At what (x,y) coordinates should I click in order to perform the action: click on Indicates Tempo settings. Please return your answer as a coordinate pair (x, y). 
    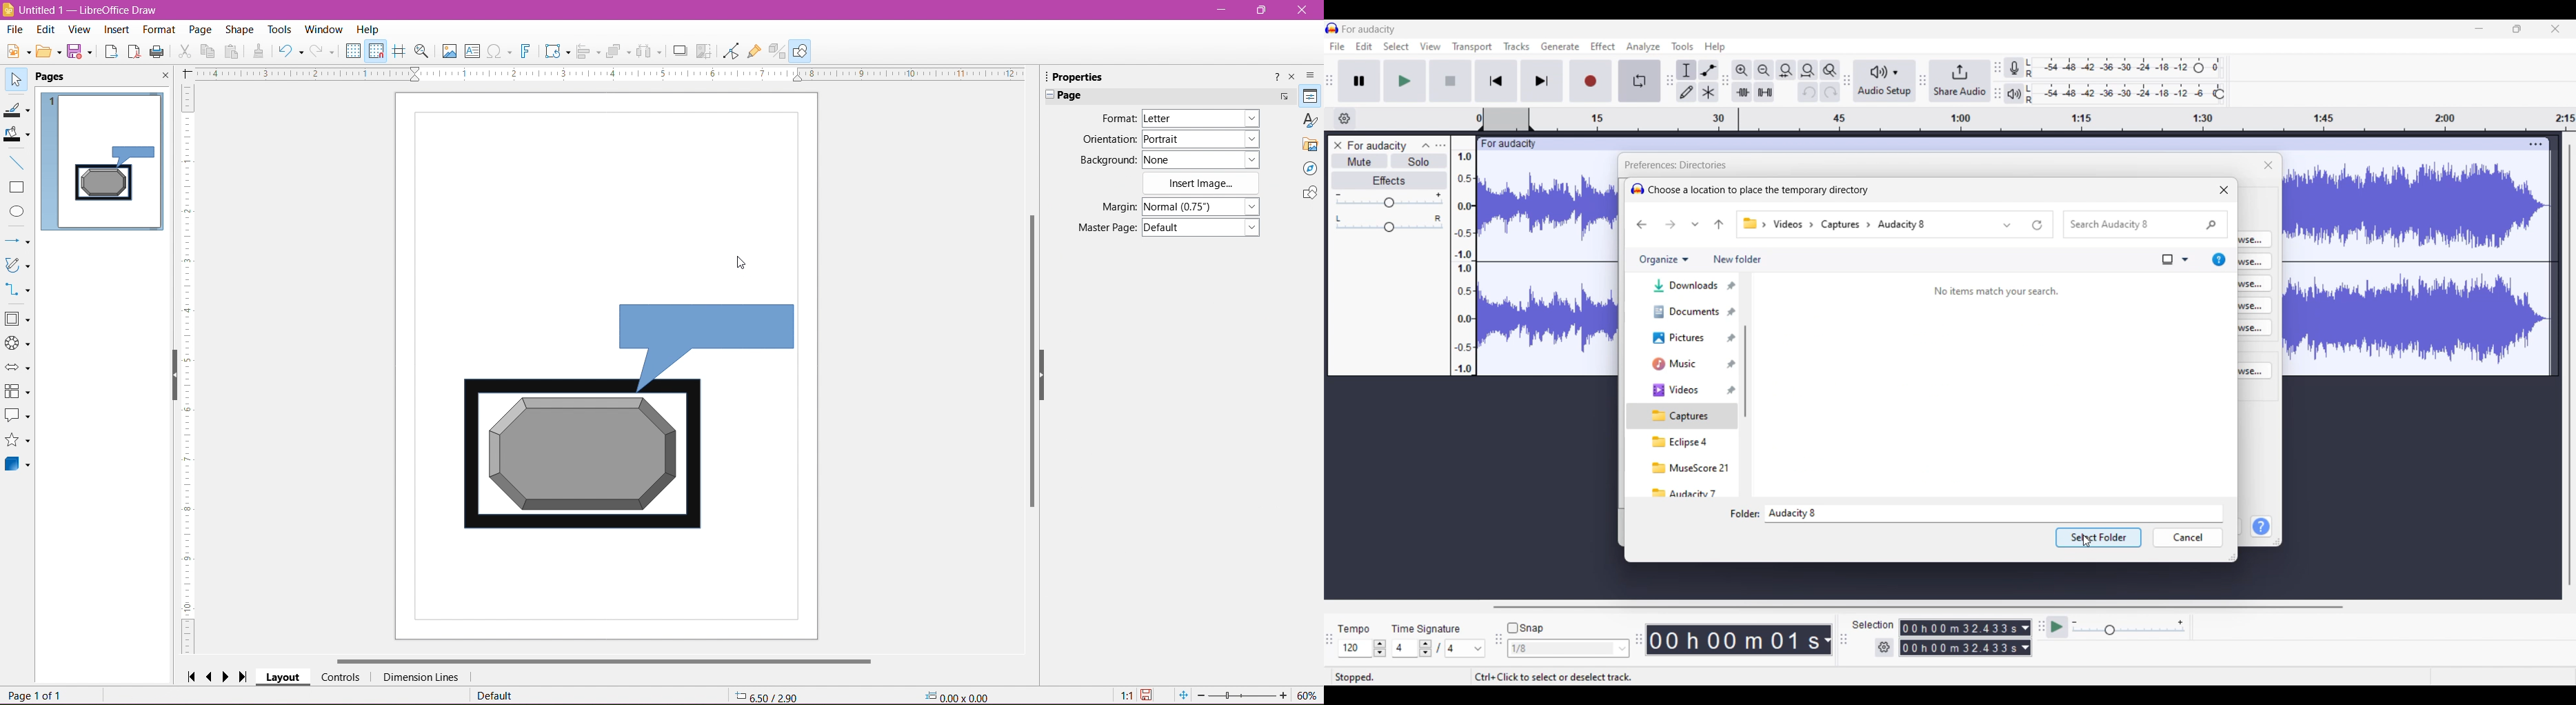
    Looking at the image, I should click on (1355, 629).